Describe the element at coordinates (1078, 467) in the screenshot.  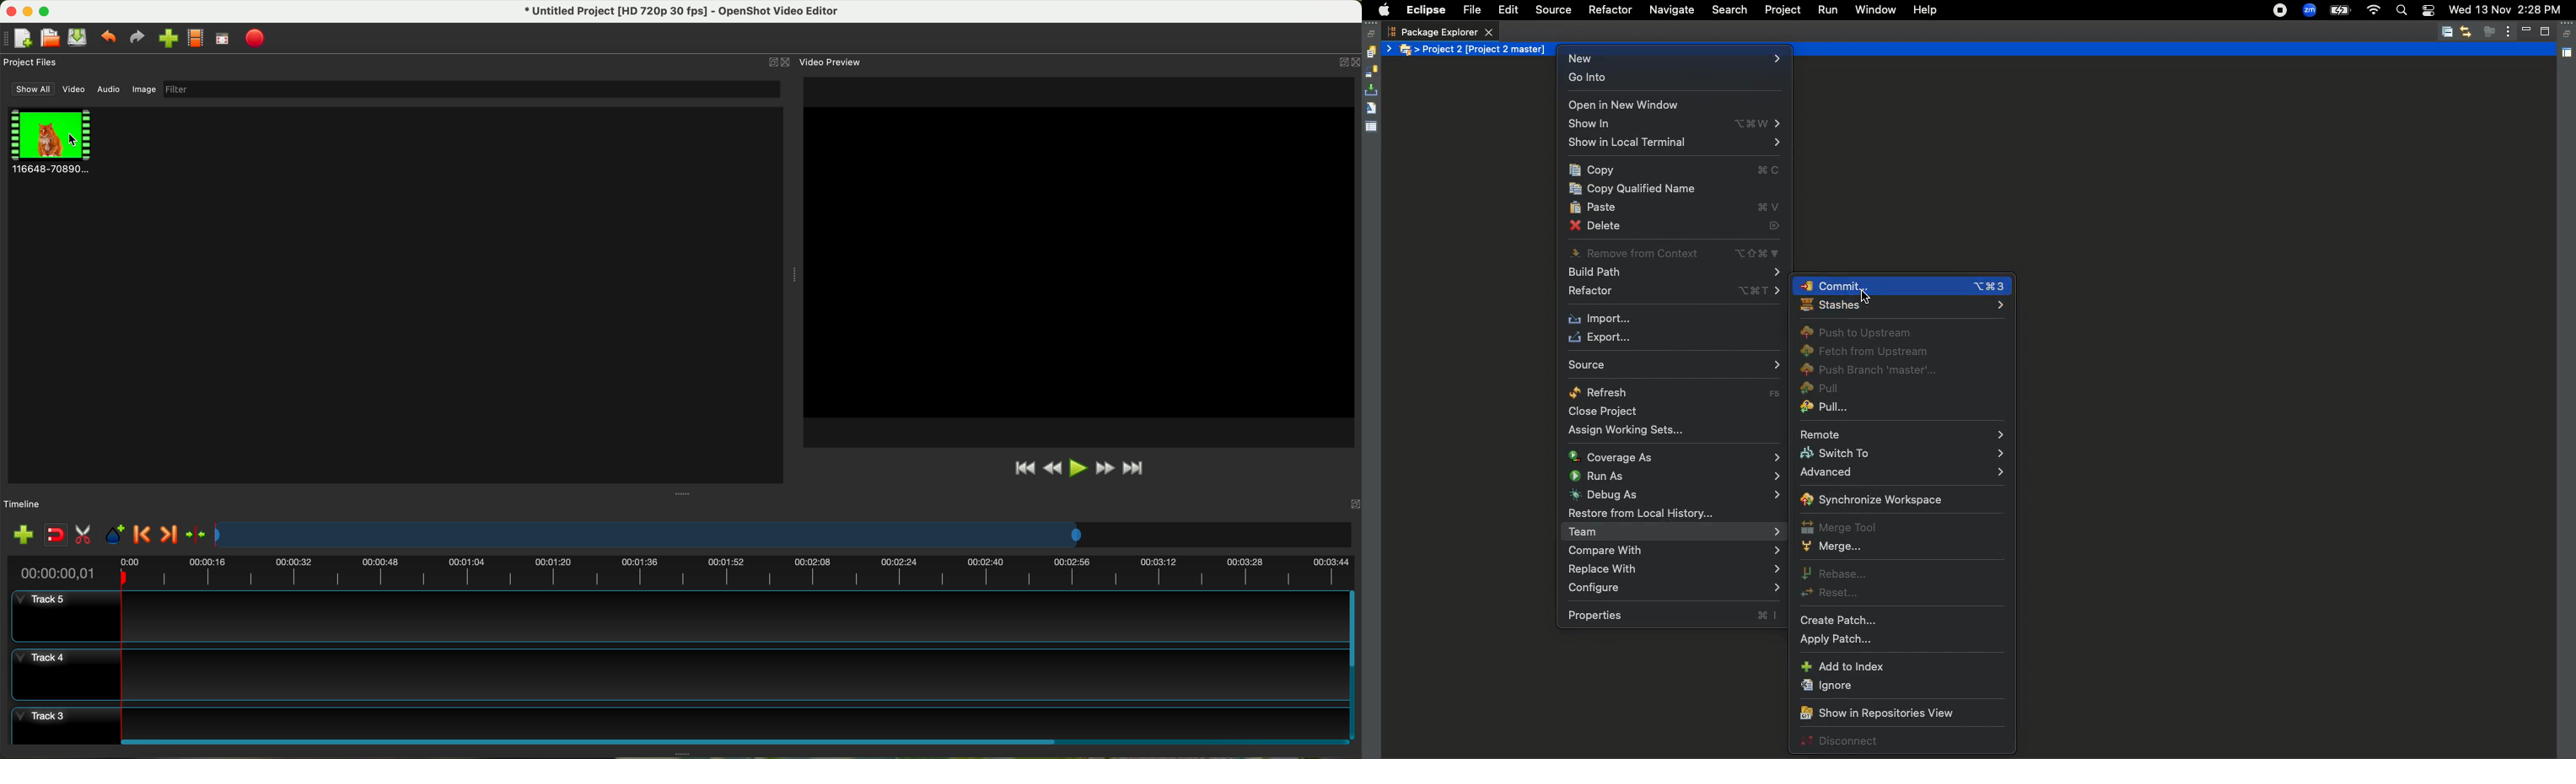
I see `play` at that location.